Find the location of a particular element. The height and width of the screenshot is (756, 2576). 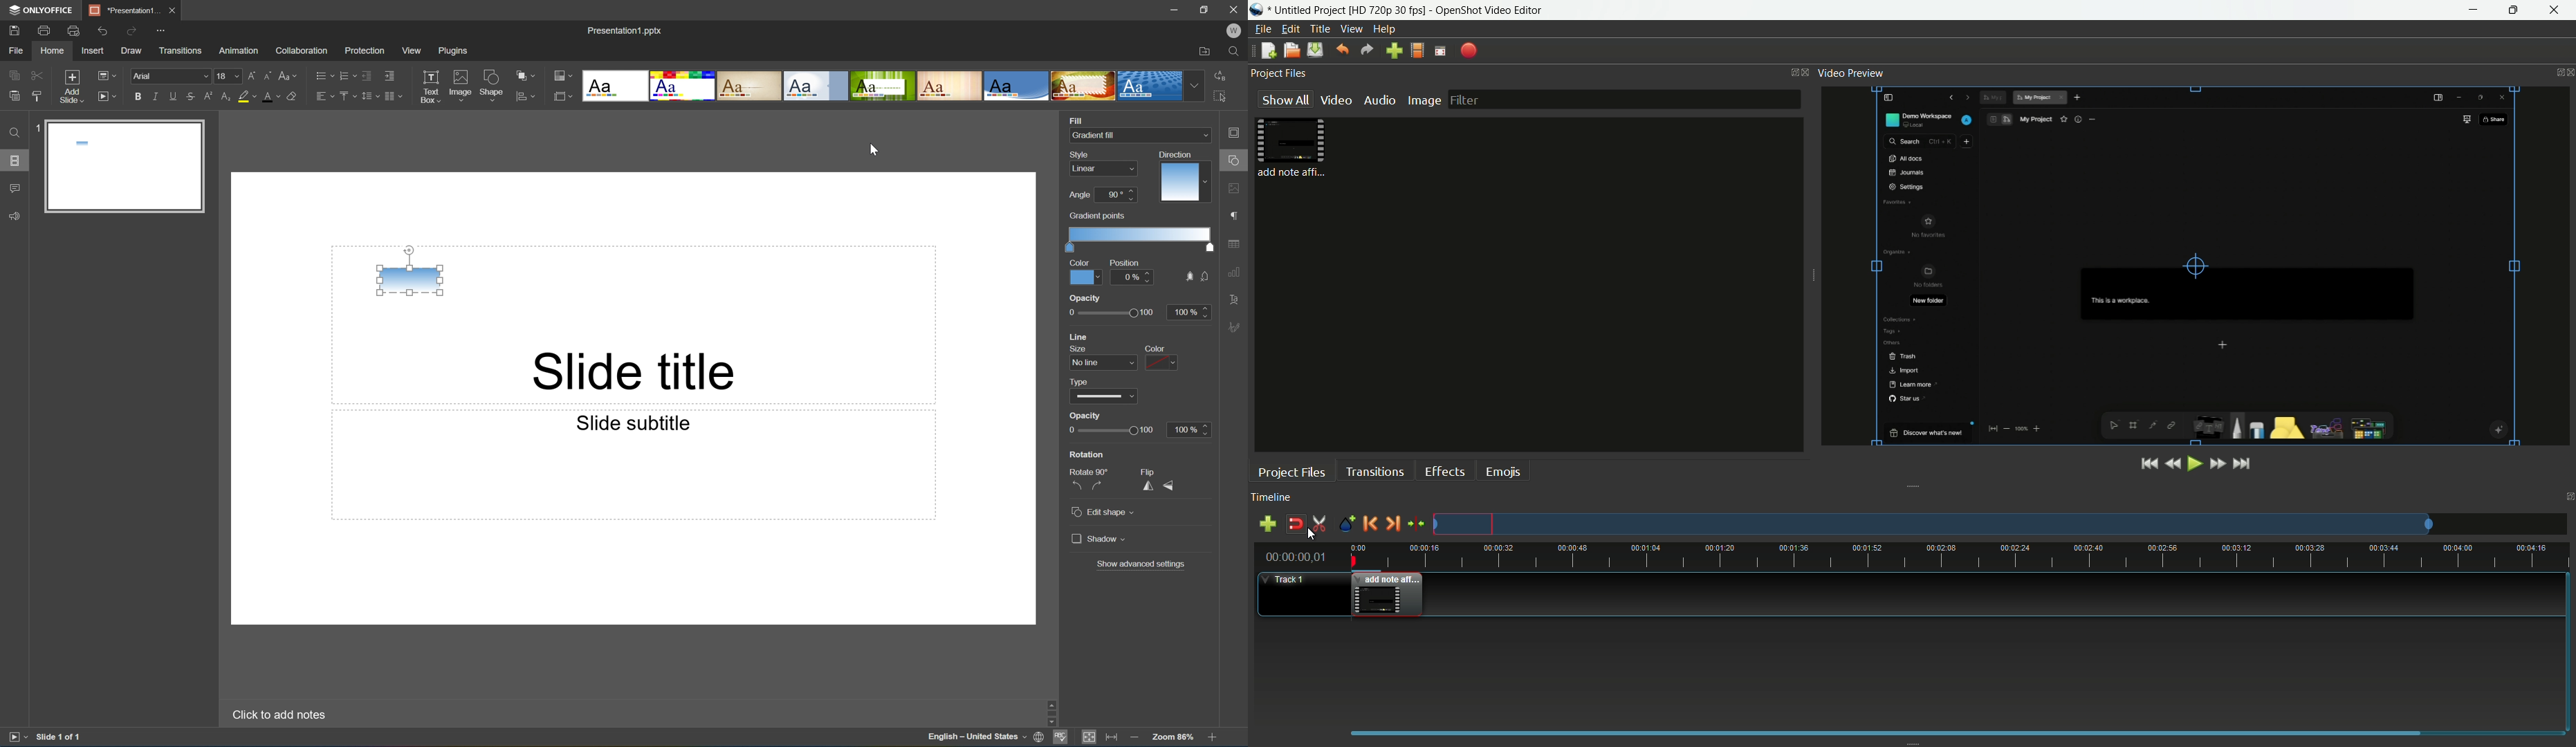

video is located at coordinates (1336, 100).